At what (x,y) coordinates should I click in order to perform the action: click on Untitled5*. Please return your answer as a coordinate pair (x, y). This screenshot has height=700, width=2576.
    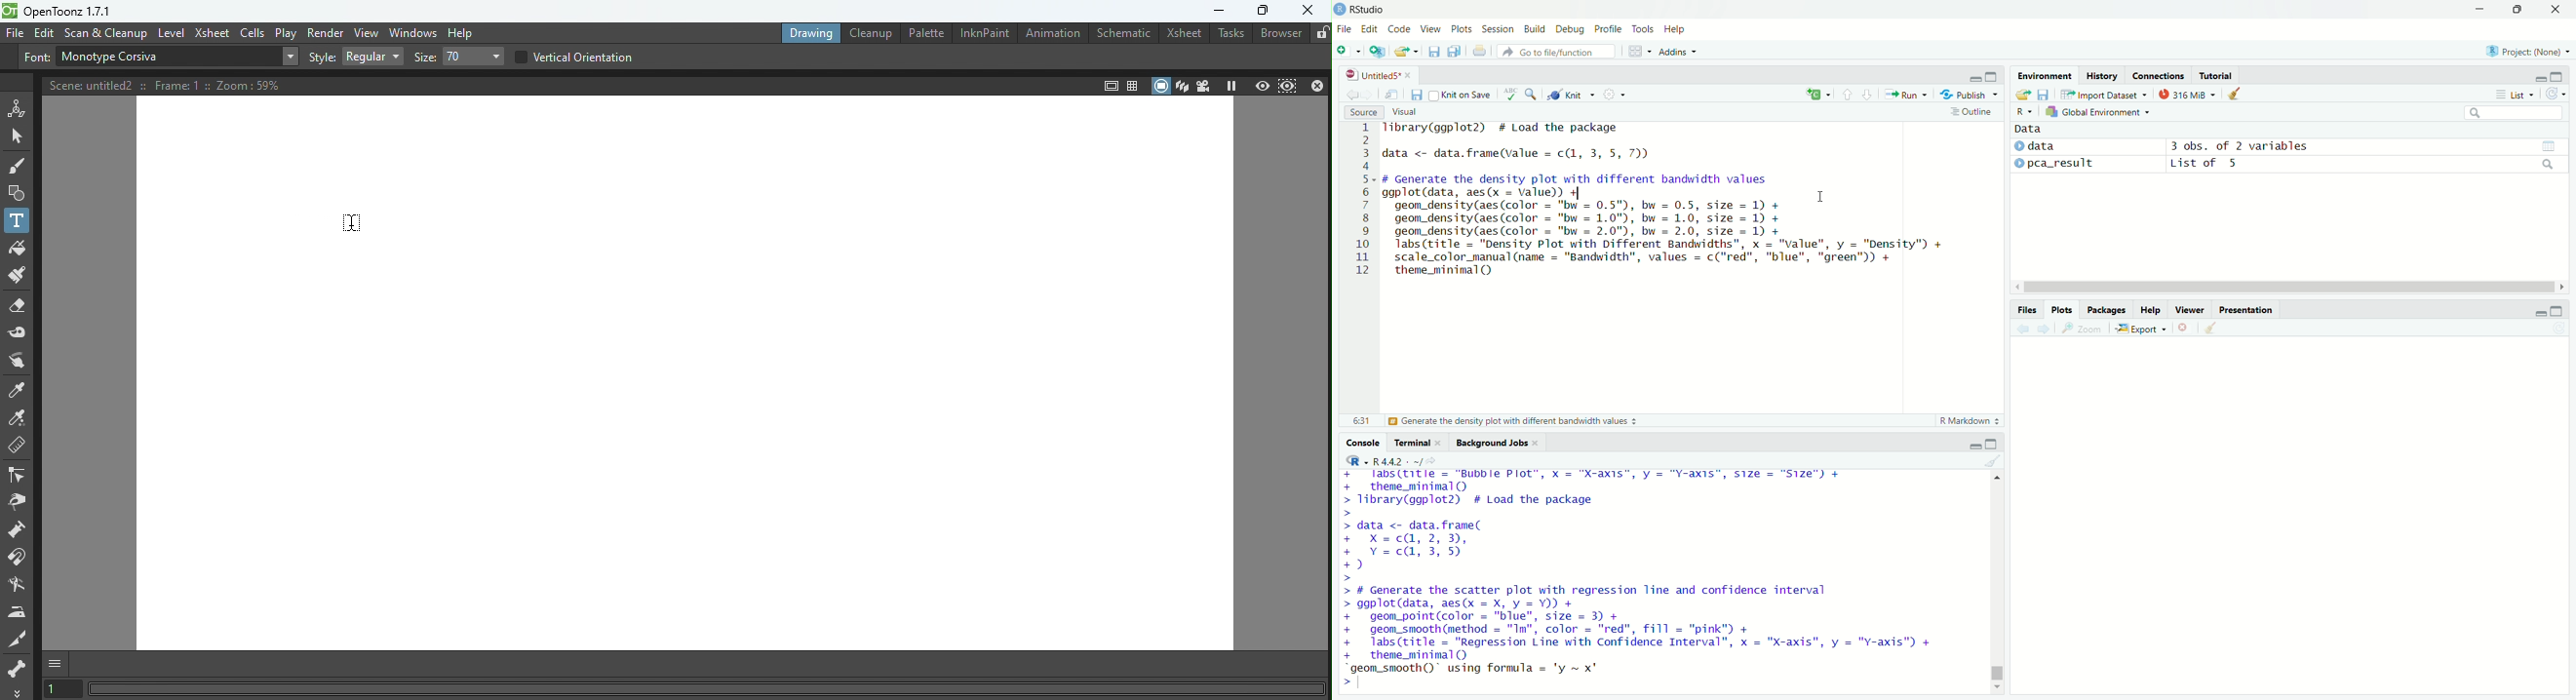
    Looking at the image, I should click on (1373, 75).